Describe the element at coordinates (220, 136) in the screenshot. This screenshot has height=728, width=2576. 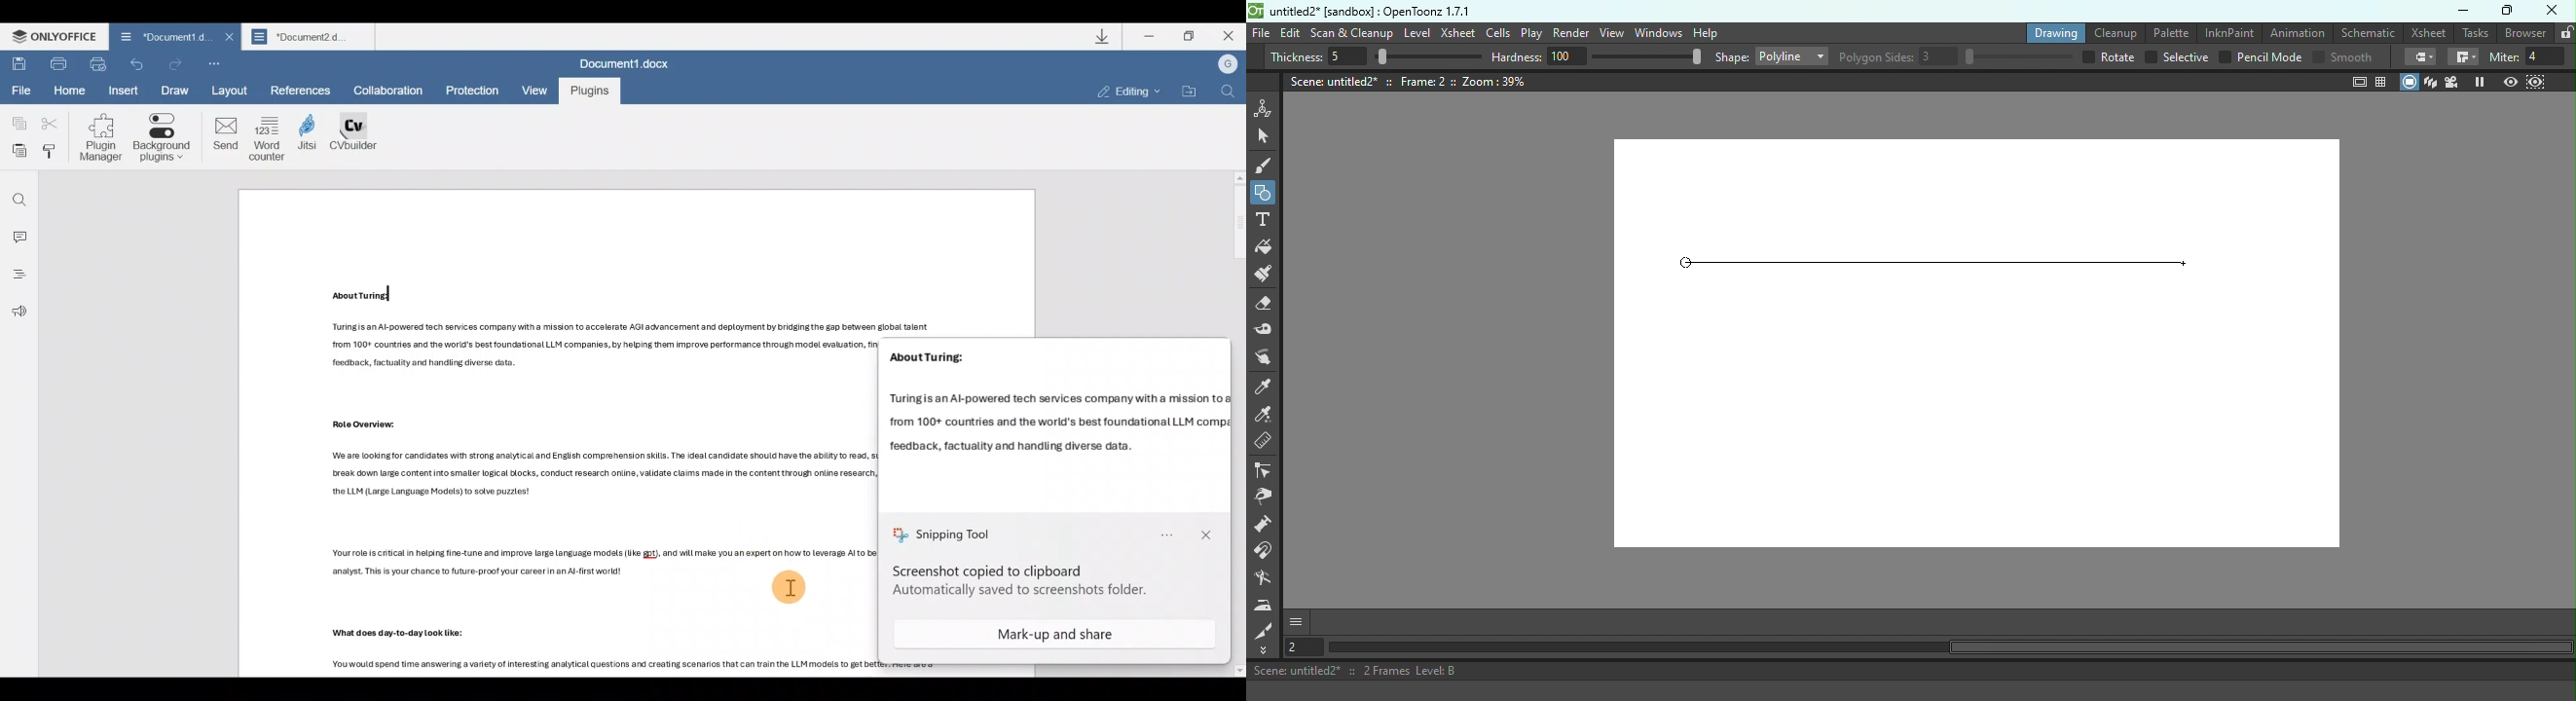
I see `Send` at that location.